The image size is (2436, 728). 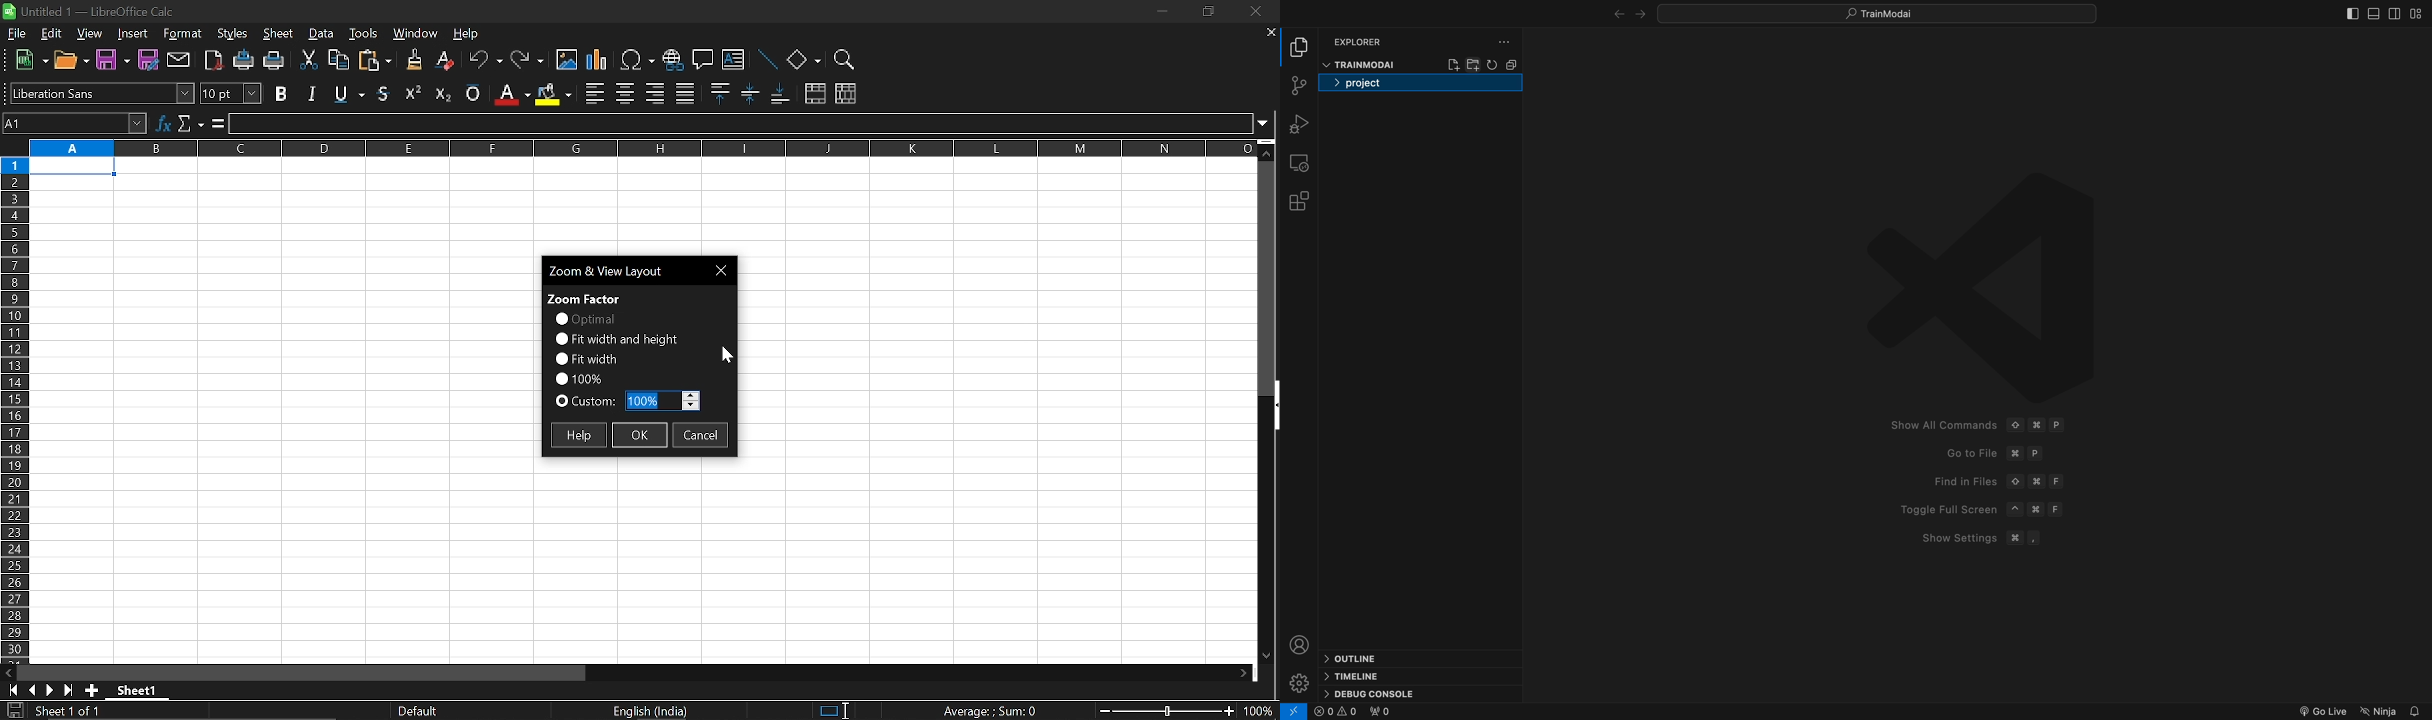 What do you see at coordinates (473, 91) in the screenshot?
I see `overline` at bounding box center [473, 91].